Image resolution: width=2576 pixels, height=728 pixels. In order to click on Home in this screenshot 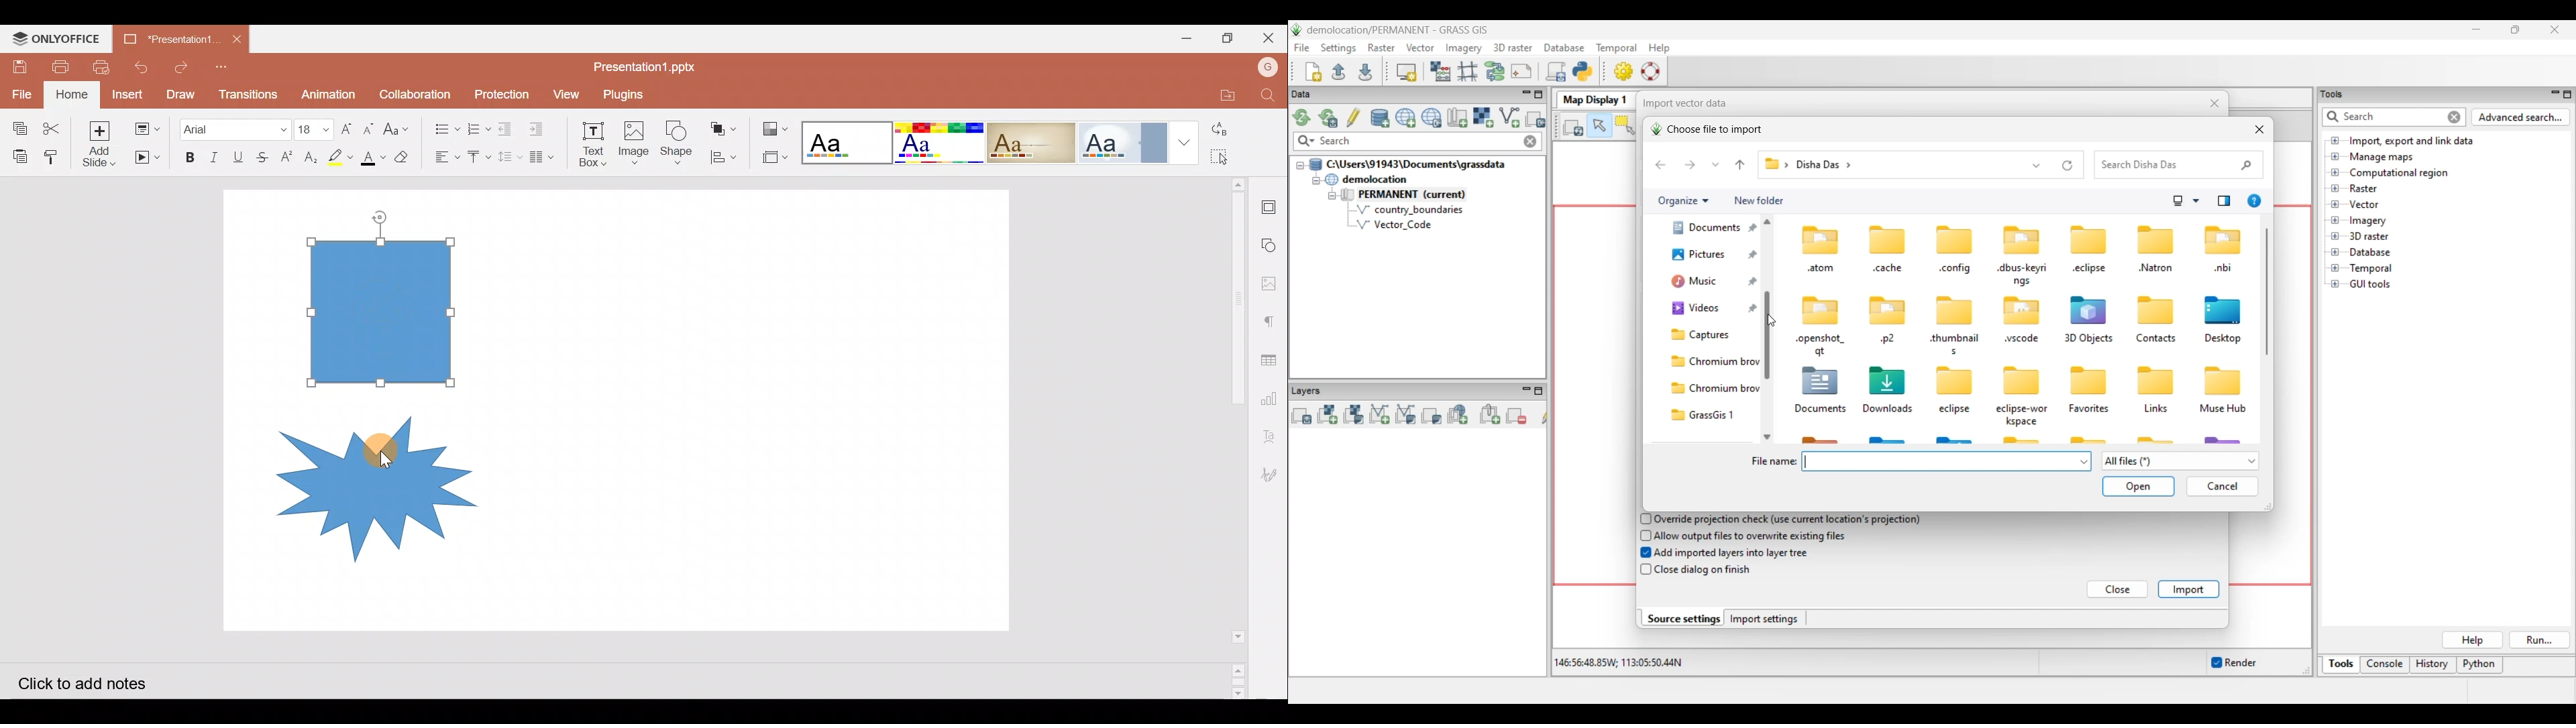, I will do `click(72, 95)`.